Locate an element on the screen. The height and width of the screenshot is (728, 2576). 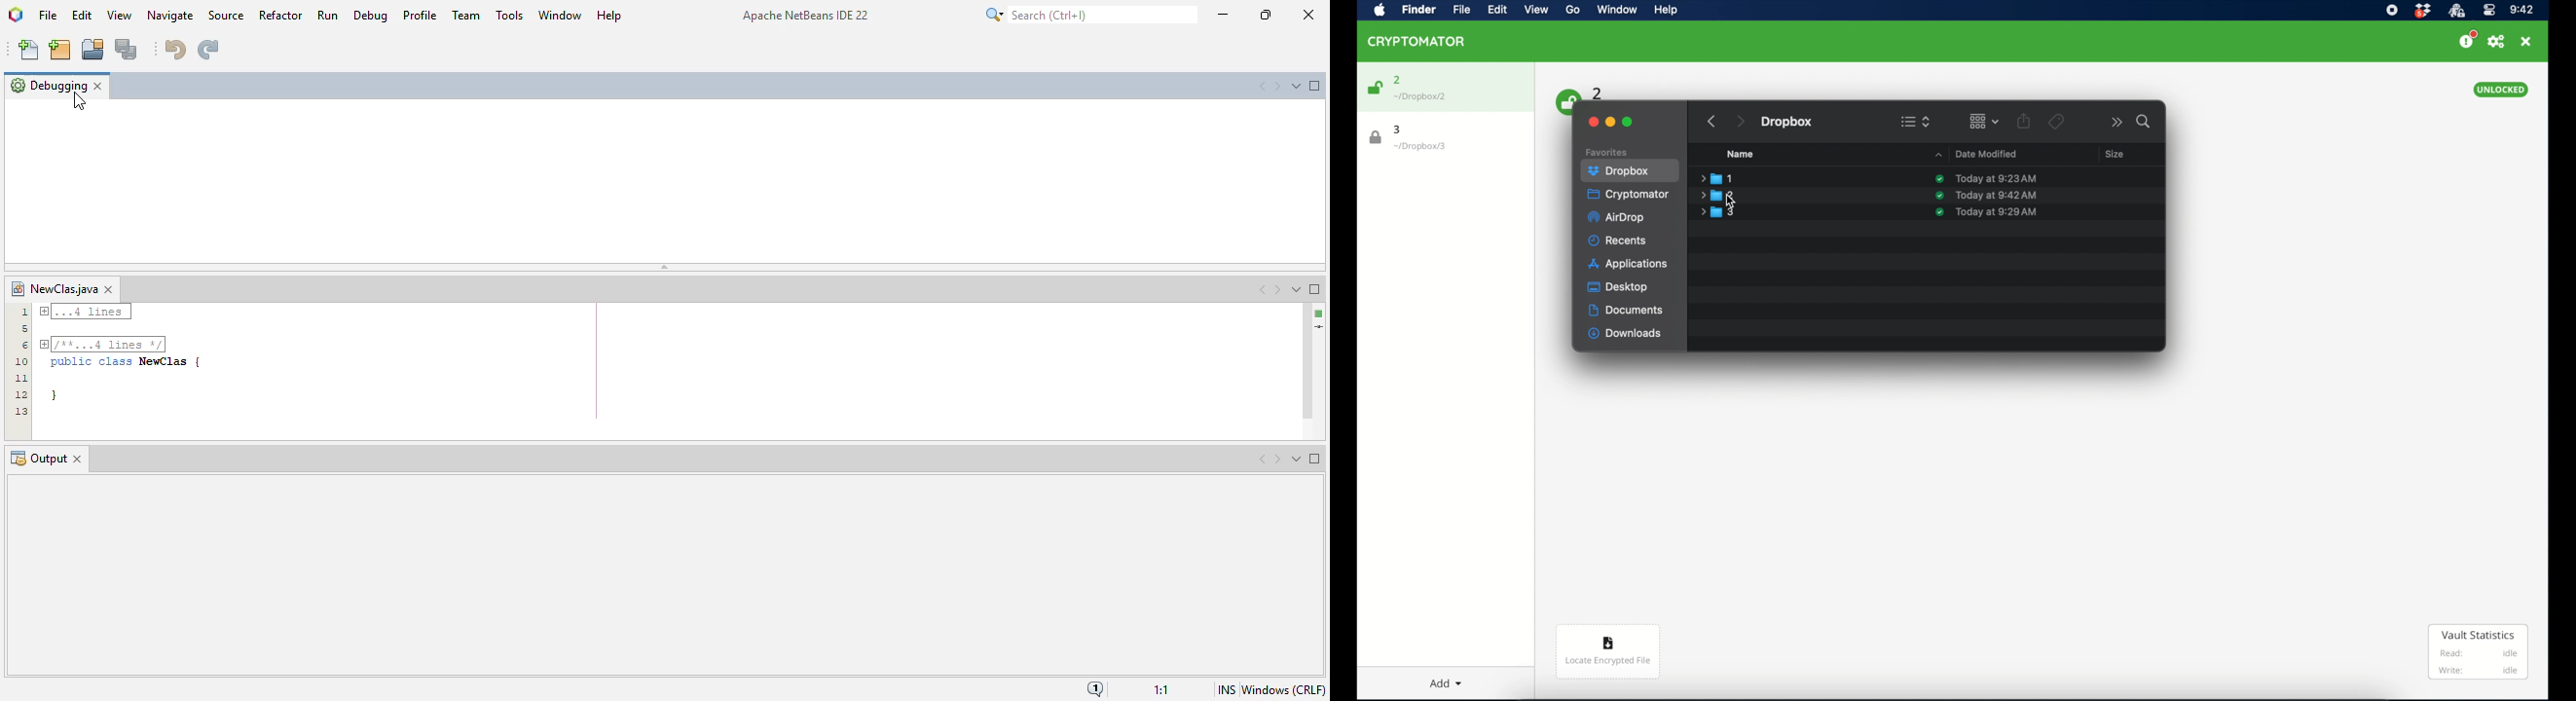
unlocked is located at coordinates (2500, 90).